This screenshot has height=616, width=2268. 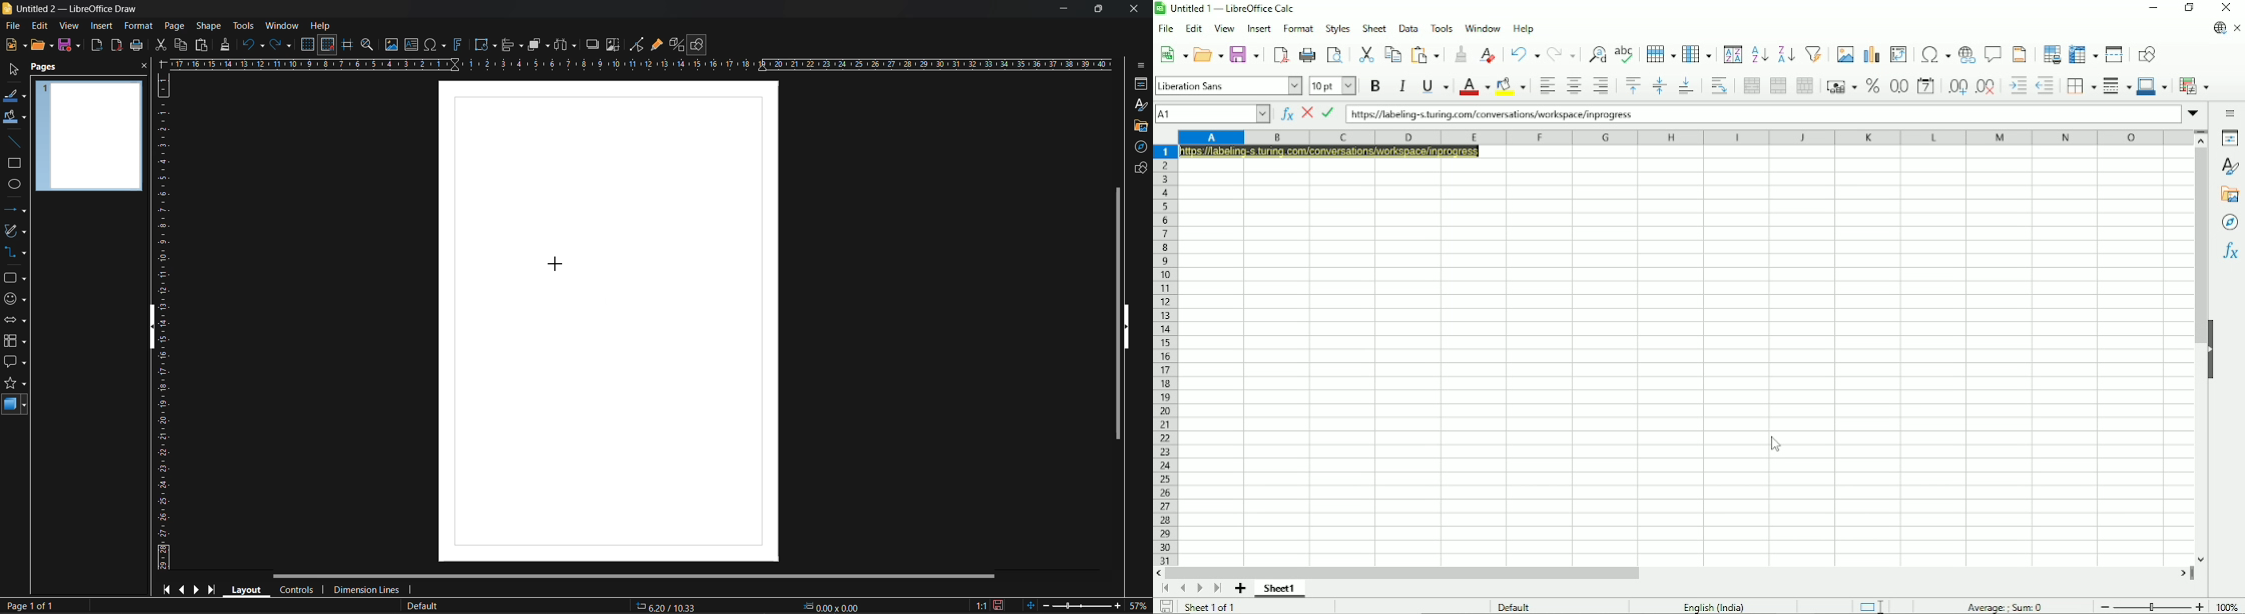 I want to click on Insert comments, so click(x=1993, y=53).